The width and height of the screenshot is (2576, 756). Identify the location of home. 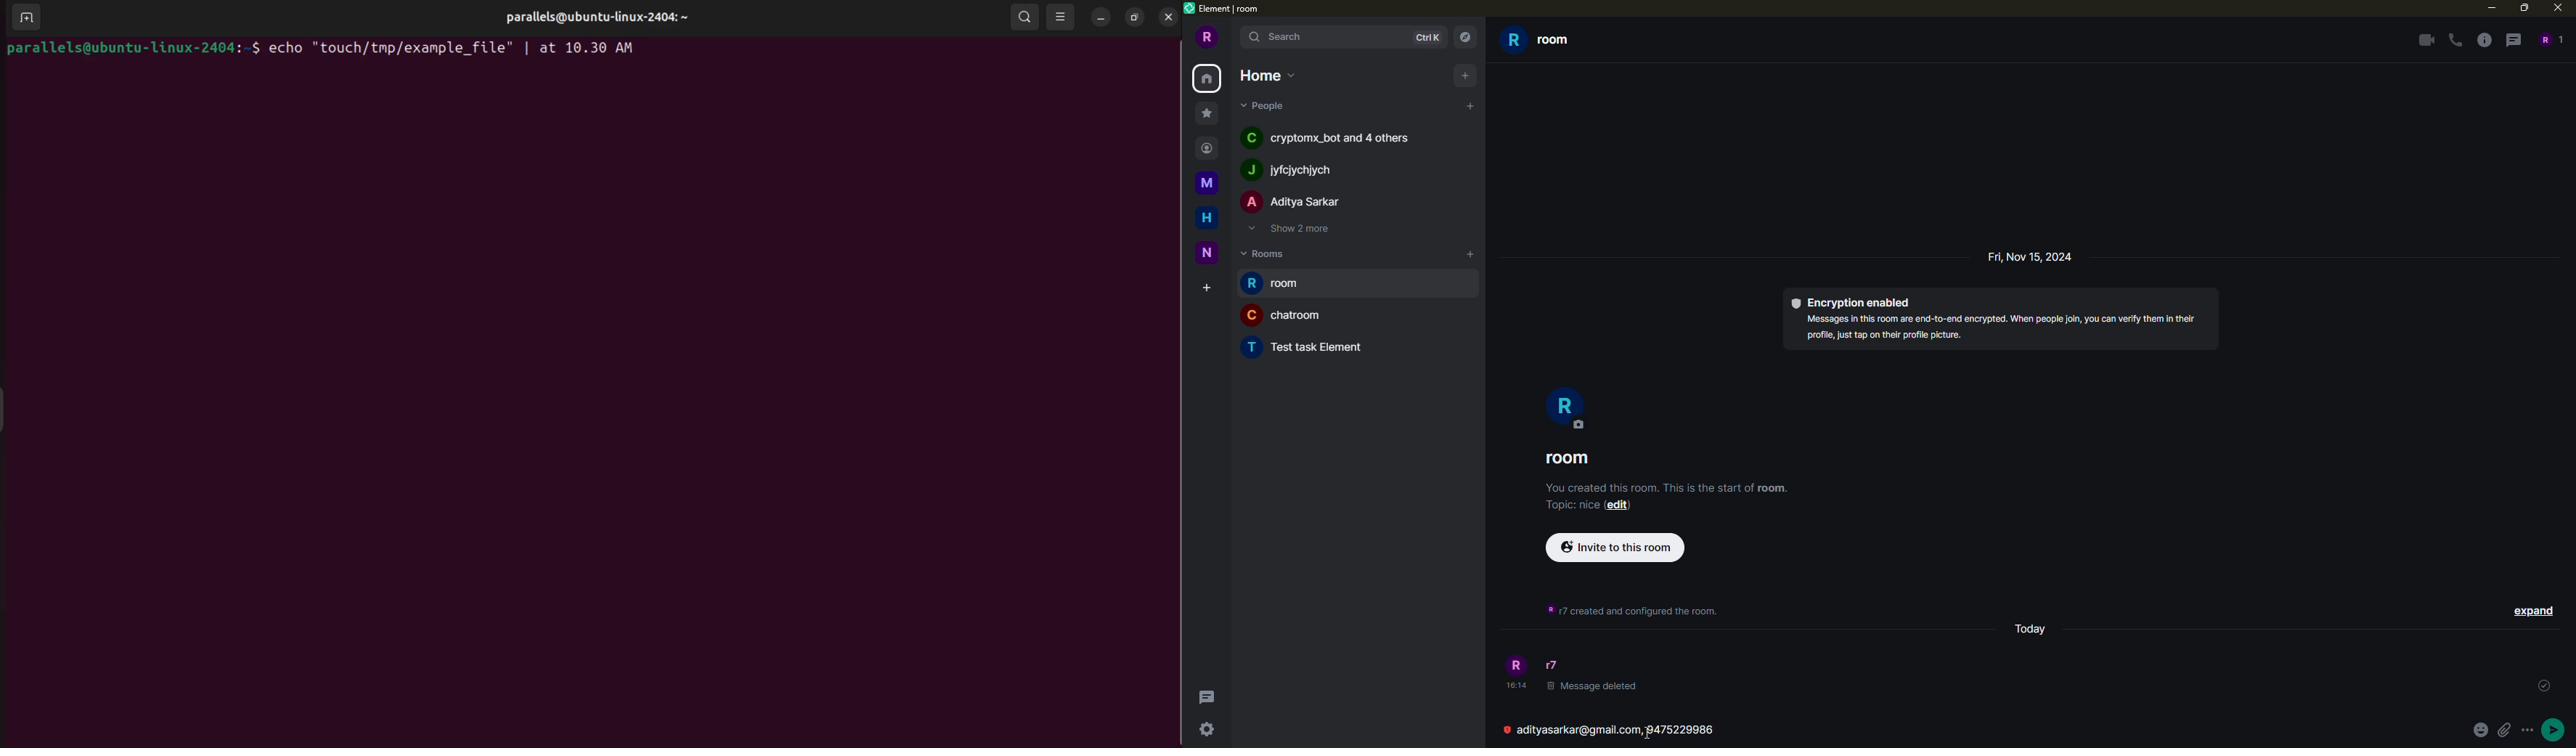
(1204, 217).